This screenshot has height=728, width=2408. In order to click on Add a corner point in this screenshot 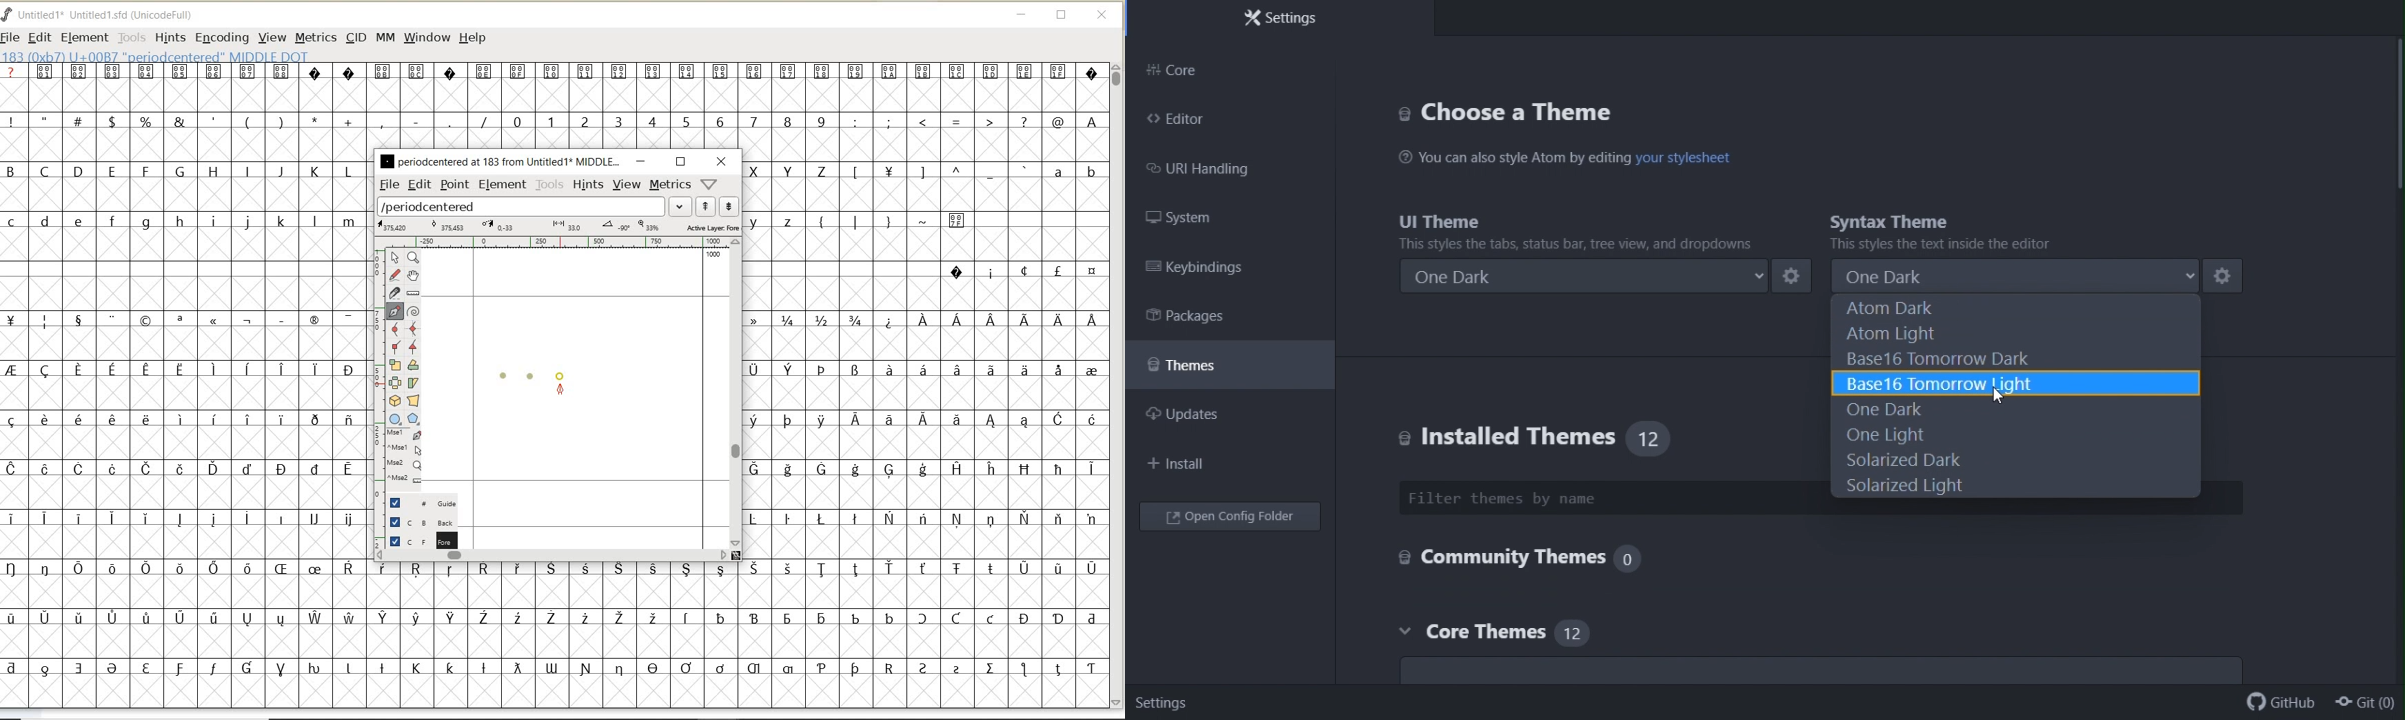, I will do `click(394, 346)`.